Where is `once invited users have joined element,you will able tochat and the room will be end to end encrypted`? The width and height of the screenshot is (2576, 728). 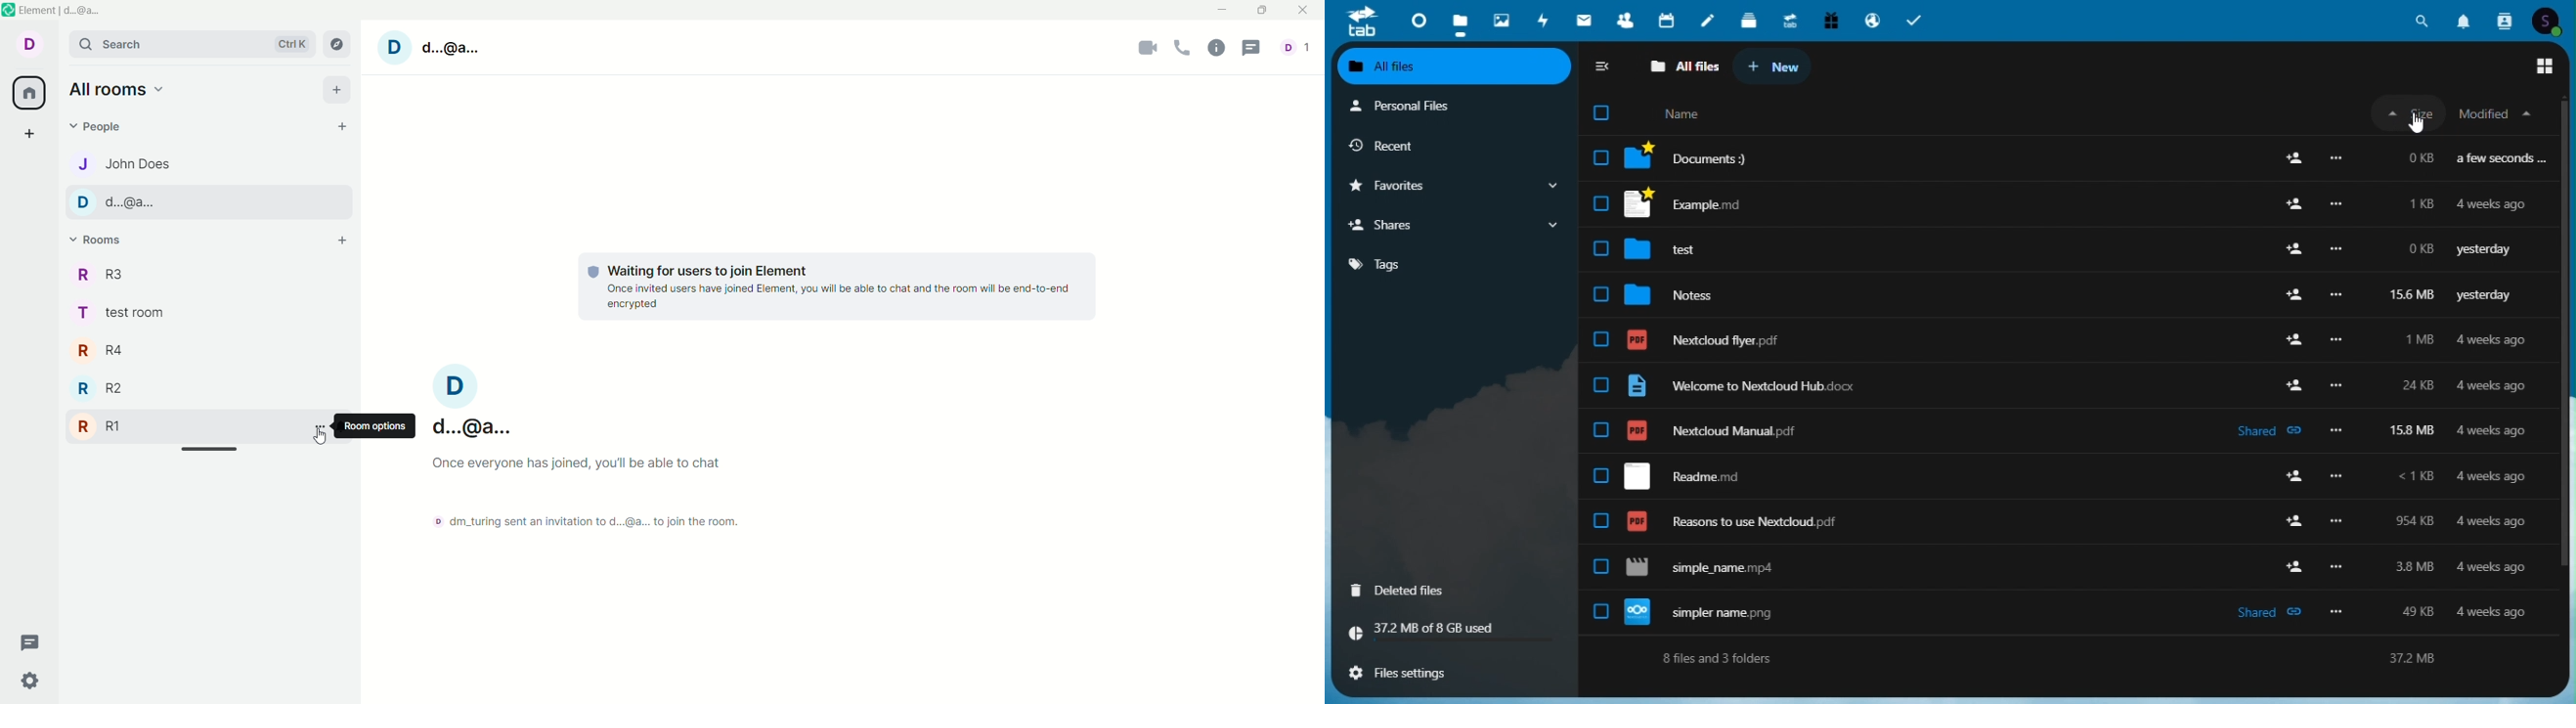
once invited users have joined element,you will able tochat and the room will be end to end encrypted is located at coordinates (844, 300).